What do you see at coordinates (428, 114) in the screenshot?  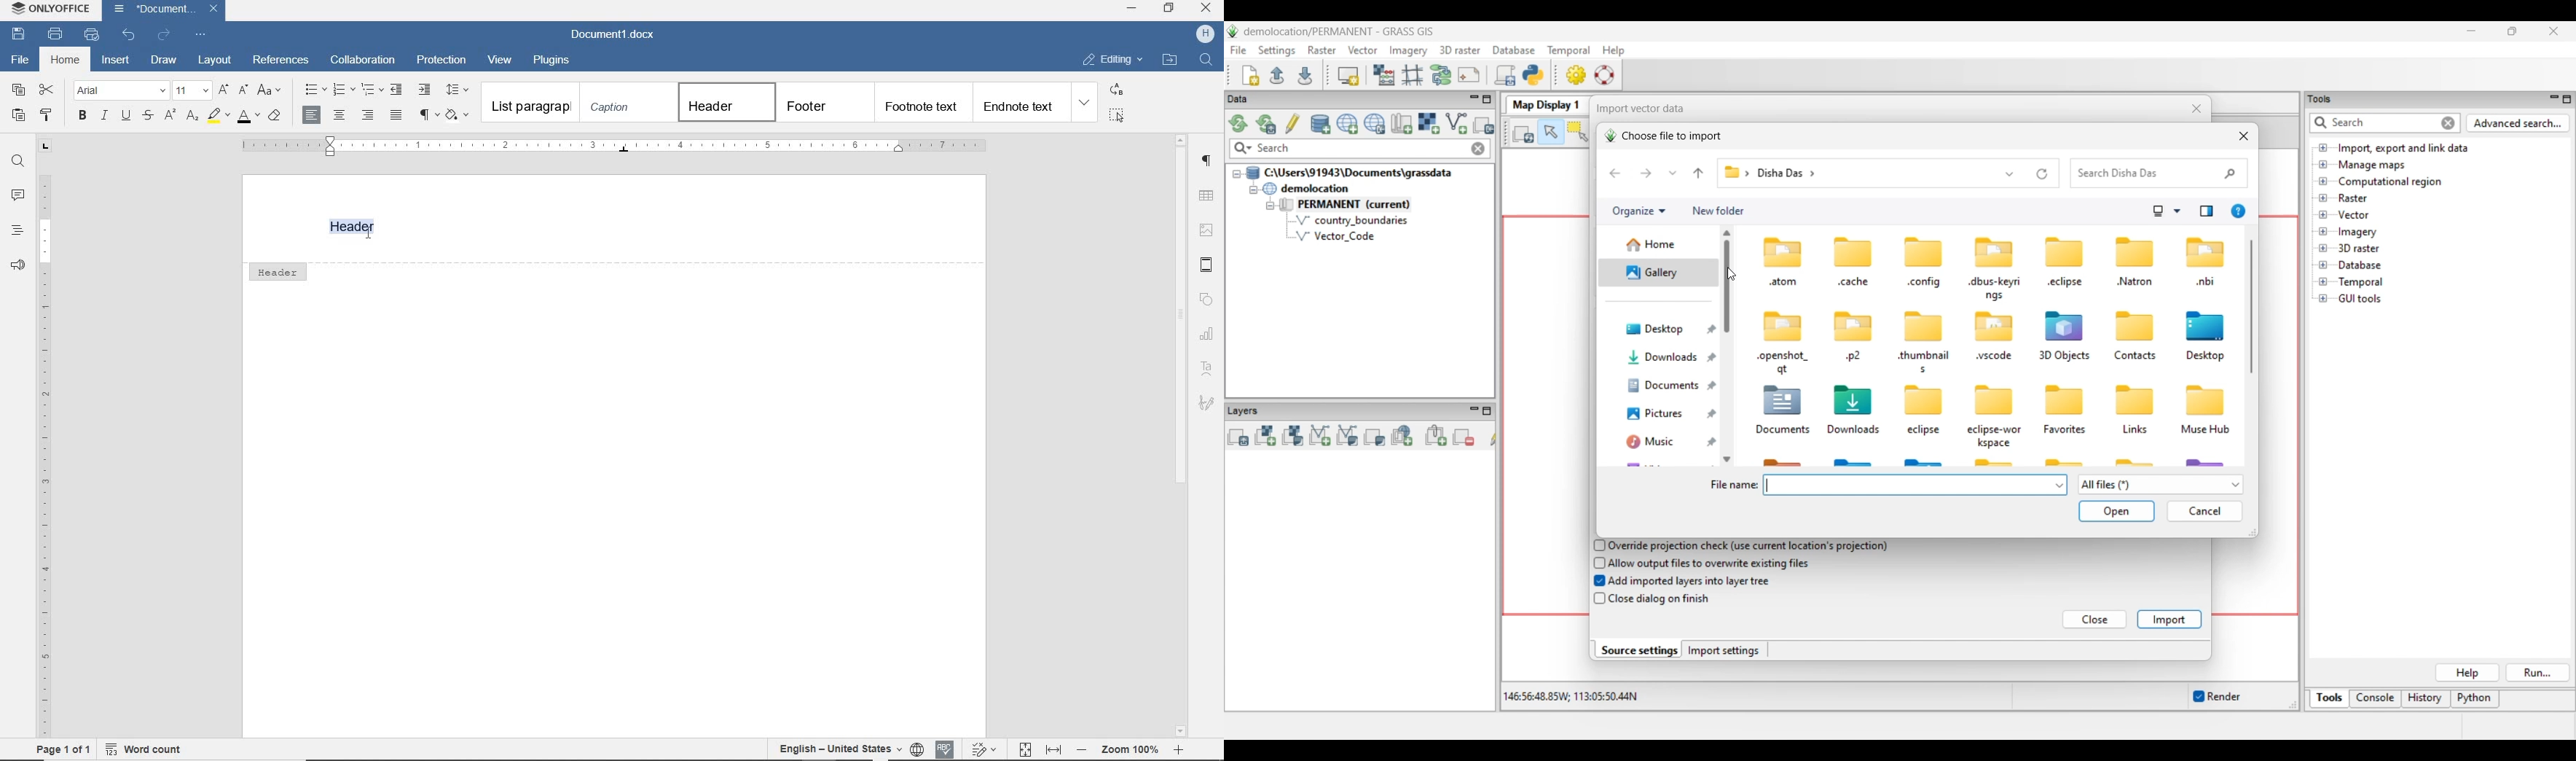 I see `nonprinting characters` at bounding box center [428, 114].